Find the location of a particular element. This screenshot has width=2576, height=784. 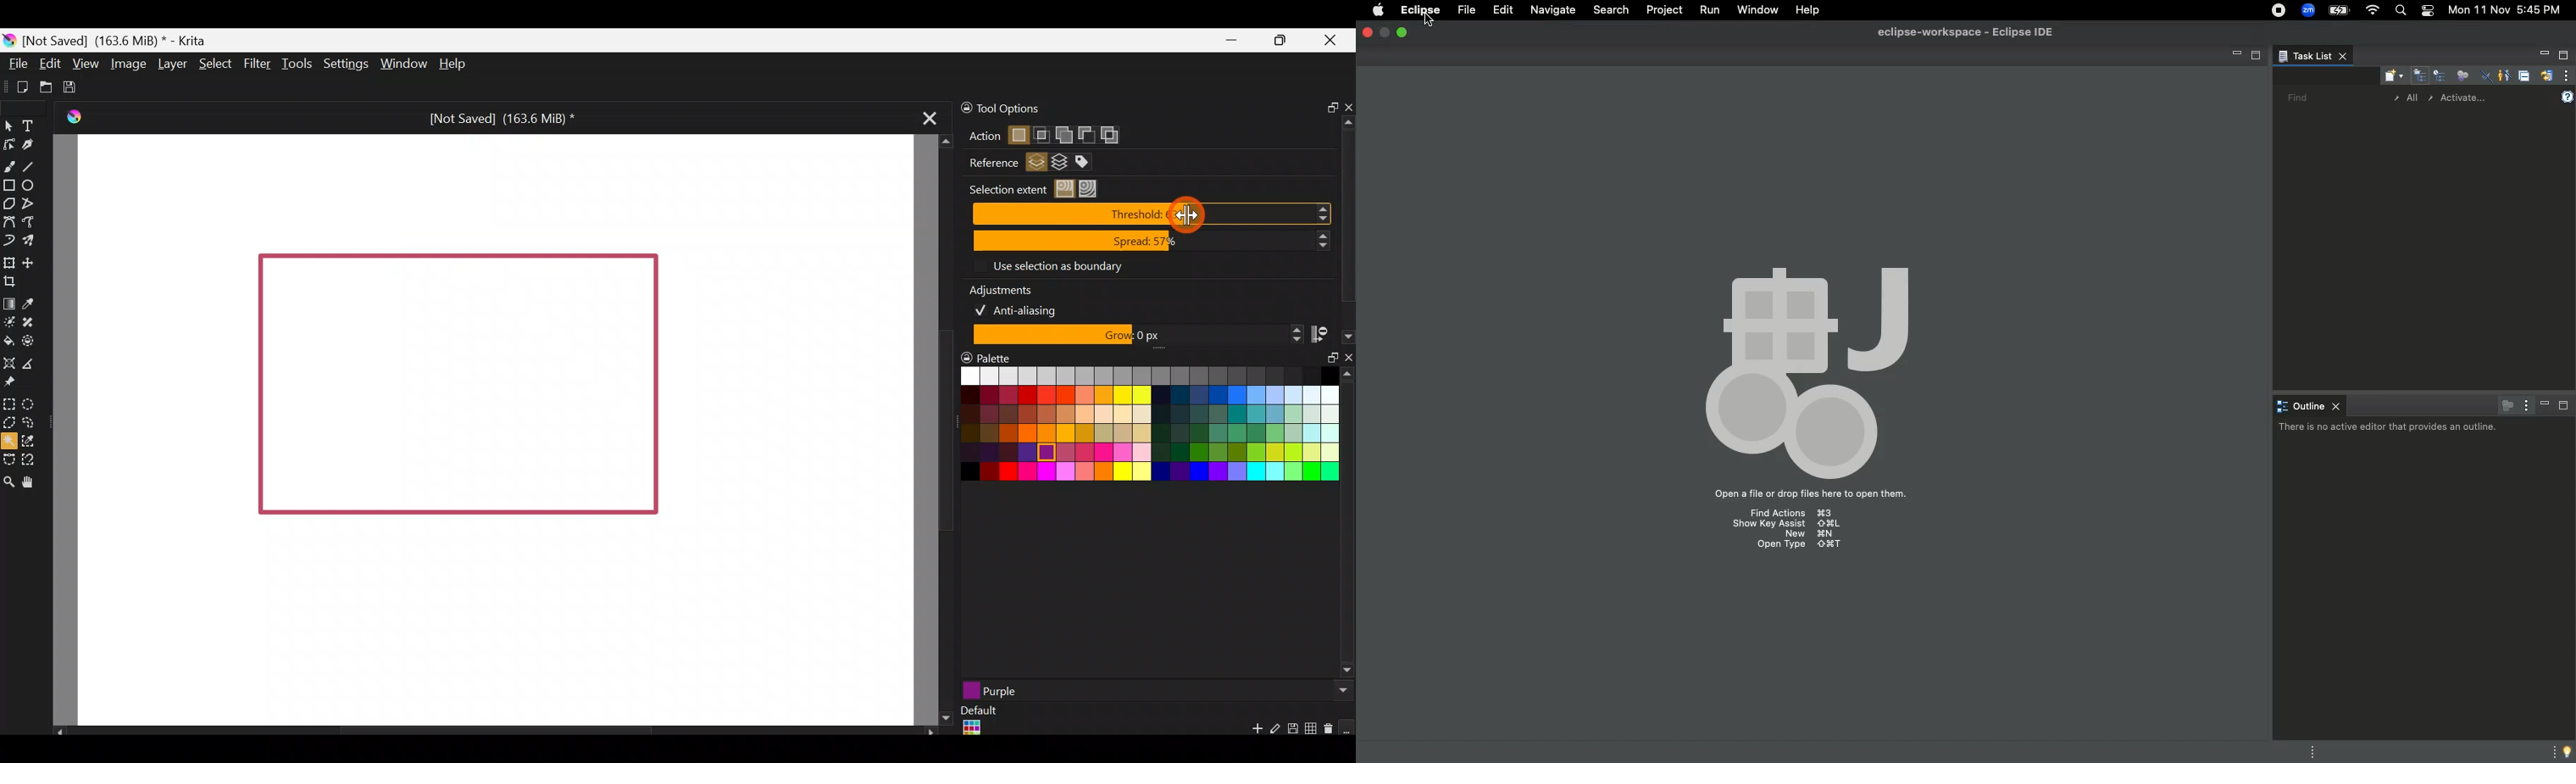

Apple logo is located at coordinates (1379, 10).